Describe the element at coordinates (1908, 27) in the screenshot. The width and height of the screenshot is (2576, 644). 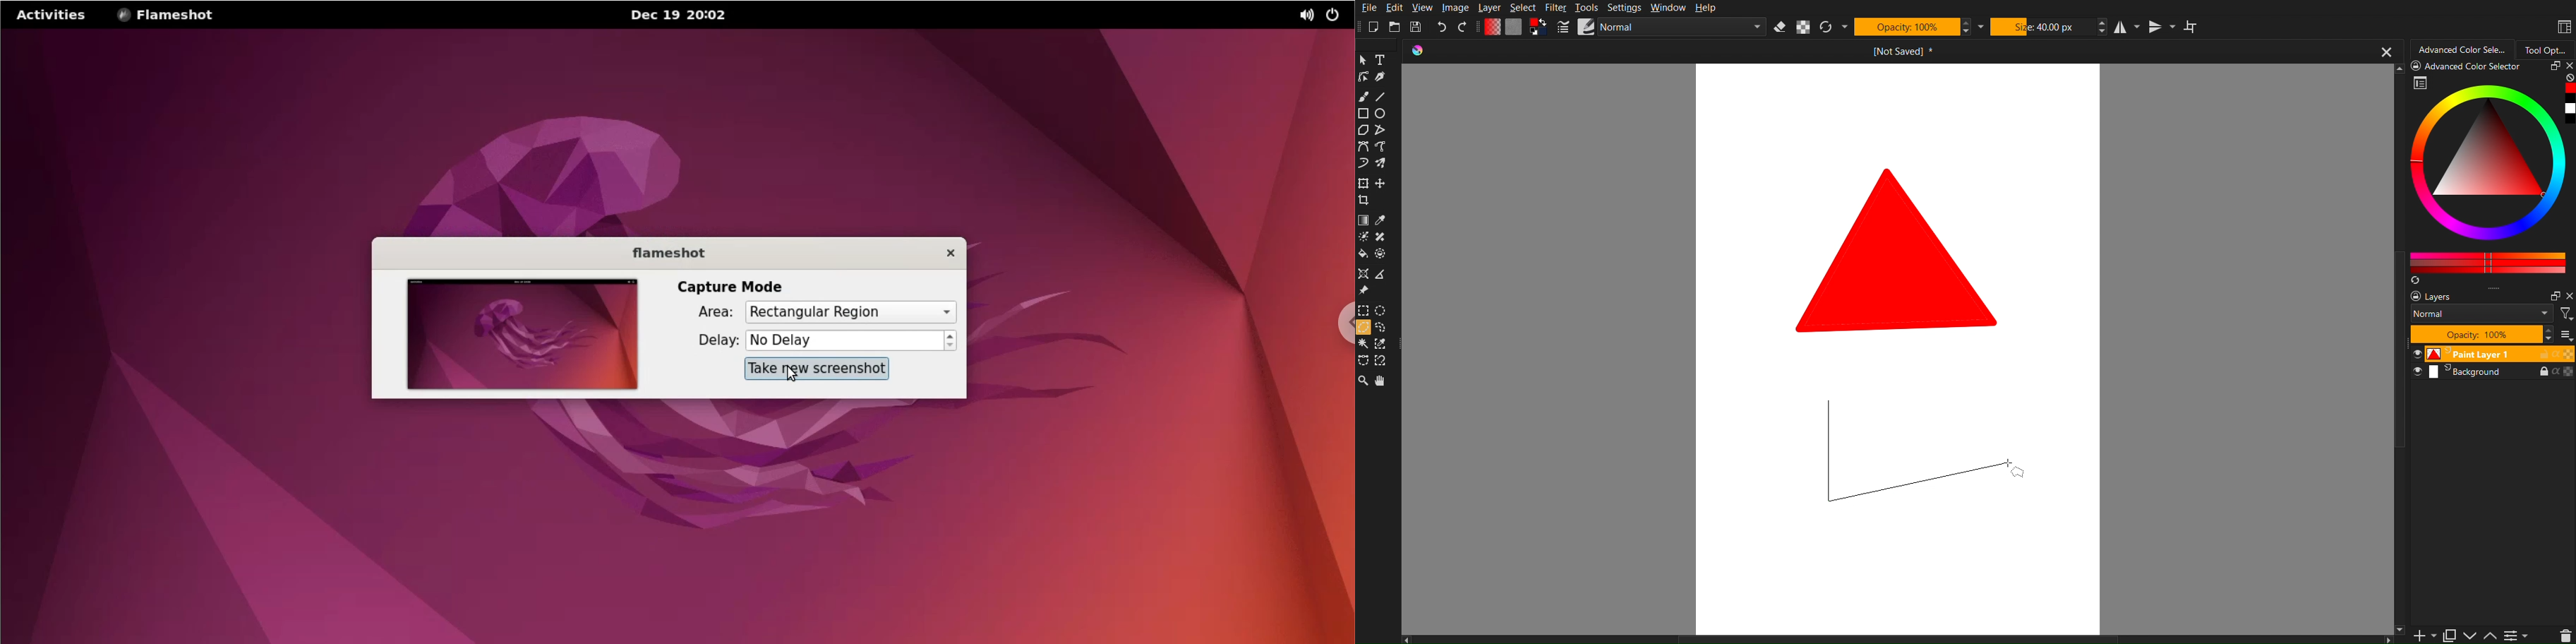
I see `Opacity` at that location.